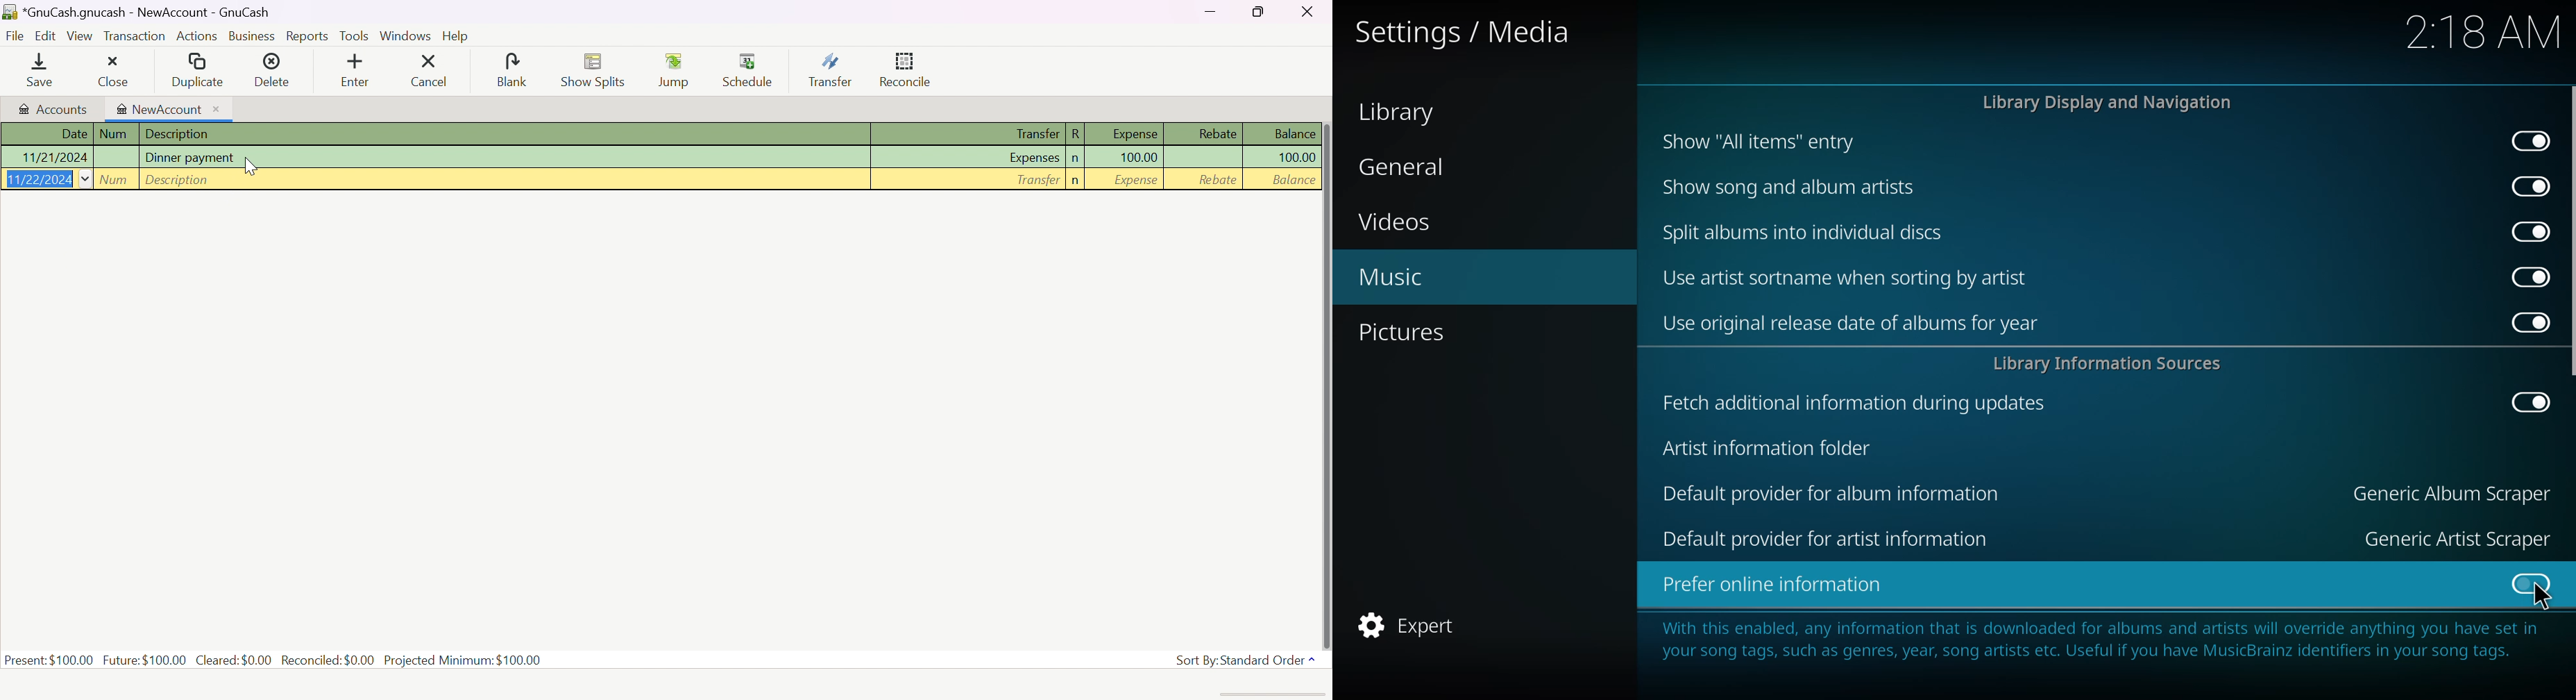 This screenshot has height=700, width=2576. Describe the element at coordinates (461, 660) in the screenshot. I see `Projected Minimum: $100.00` at that location.